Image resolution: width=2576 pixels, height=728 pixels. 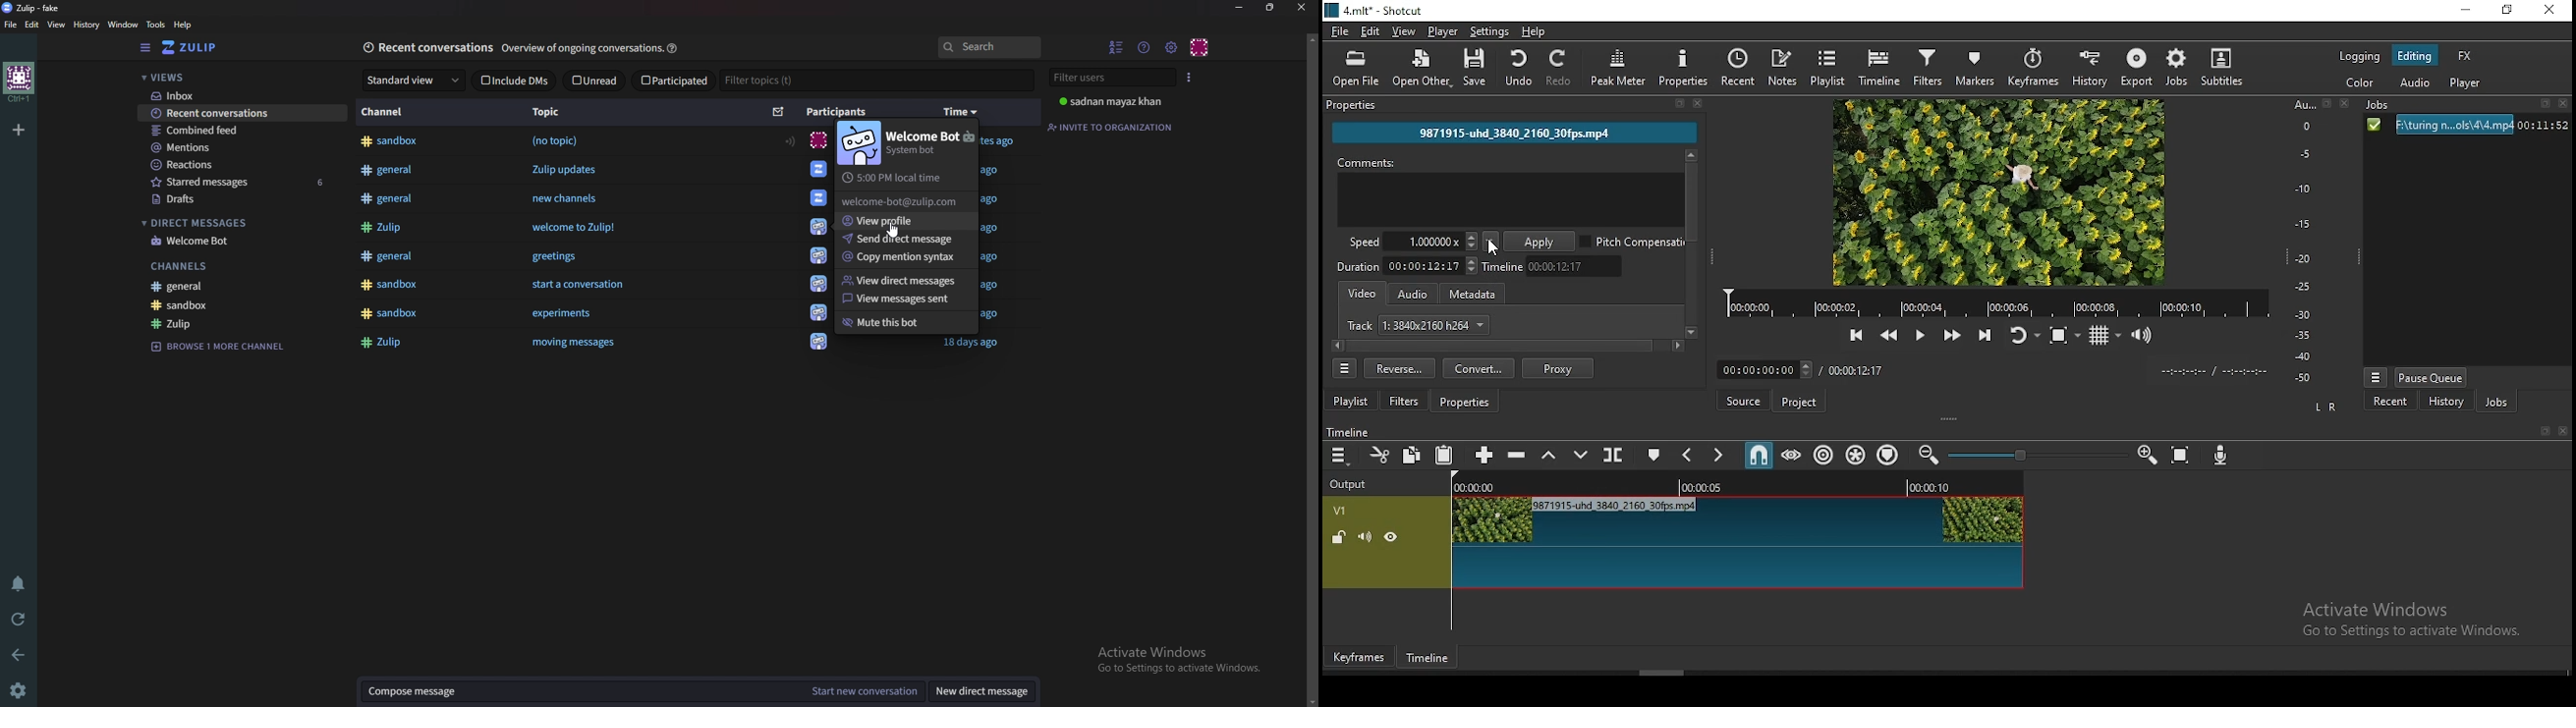 I want to click on Resize, so click(x=1271, y=8).